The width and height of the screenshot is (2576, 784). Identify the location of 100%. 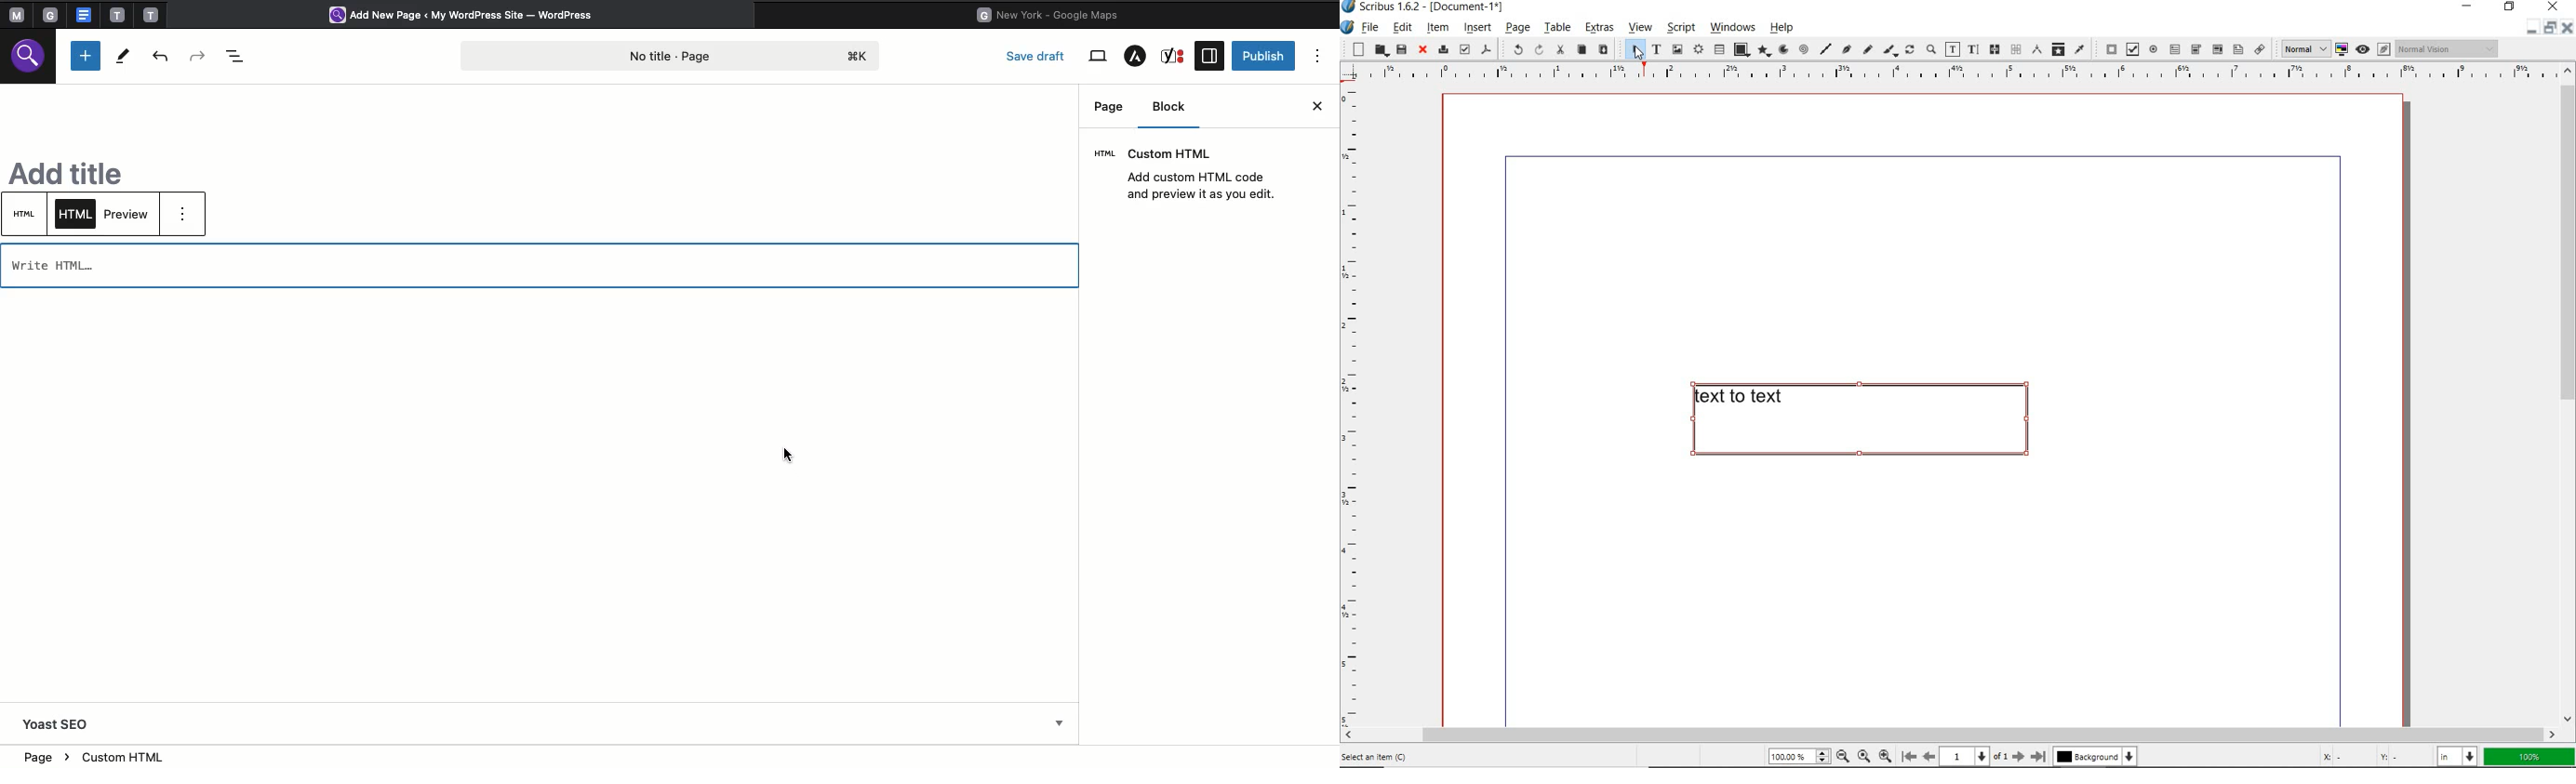
(1797, 757).